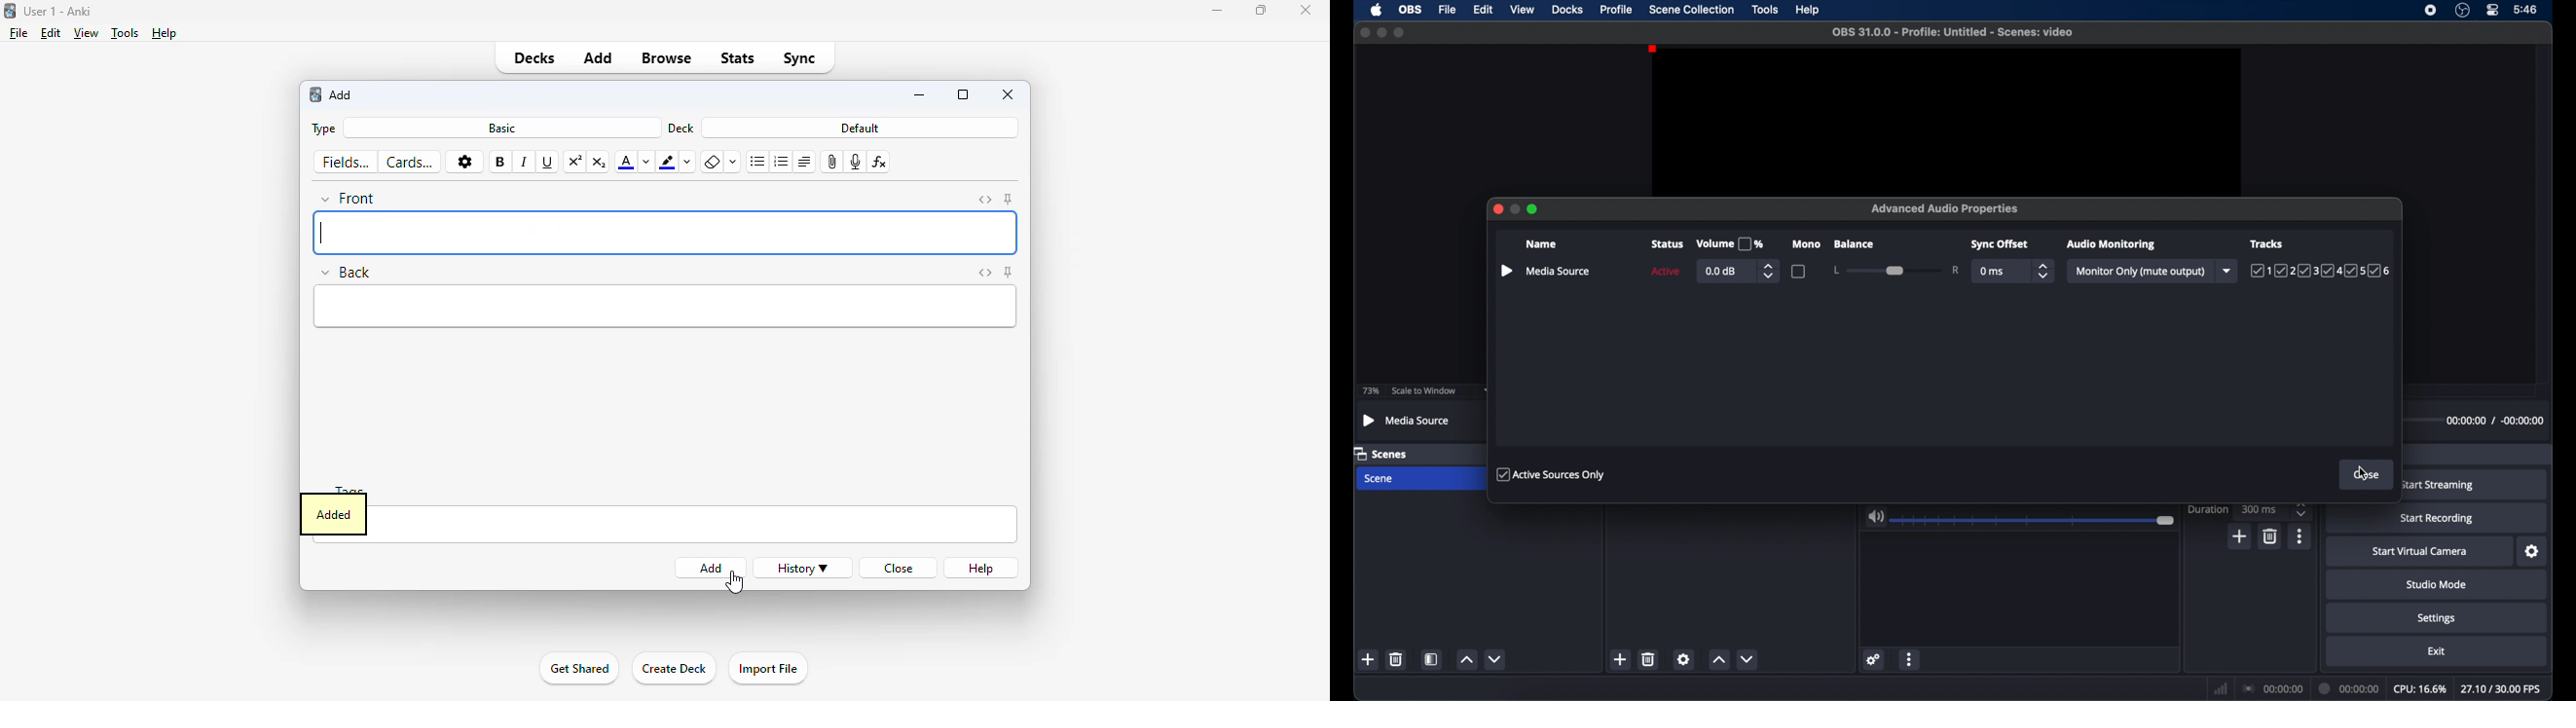  What do you see at coordinates (2493, 10) in the screenshot?
I see `control center` at bounding box center [2493, 10].